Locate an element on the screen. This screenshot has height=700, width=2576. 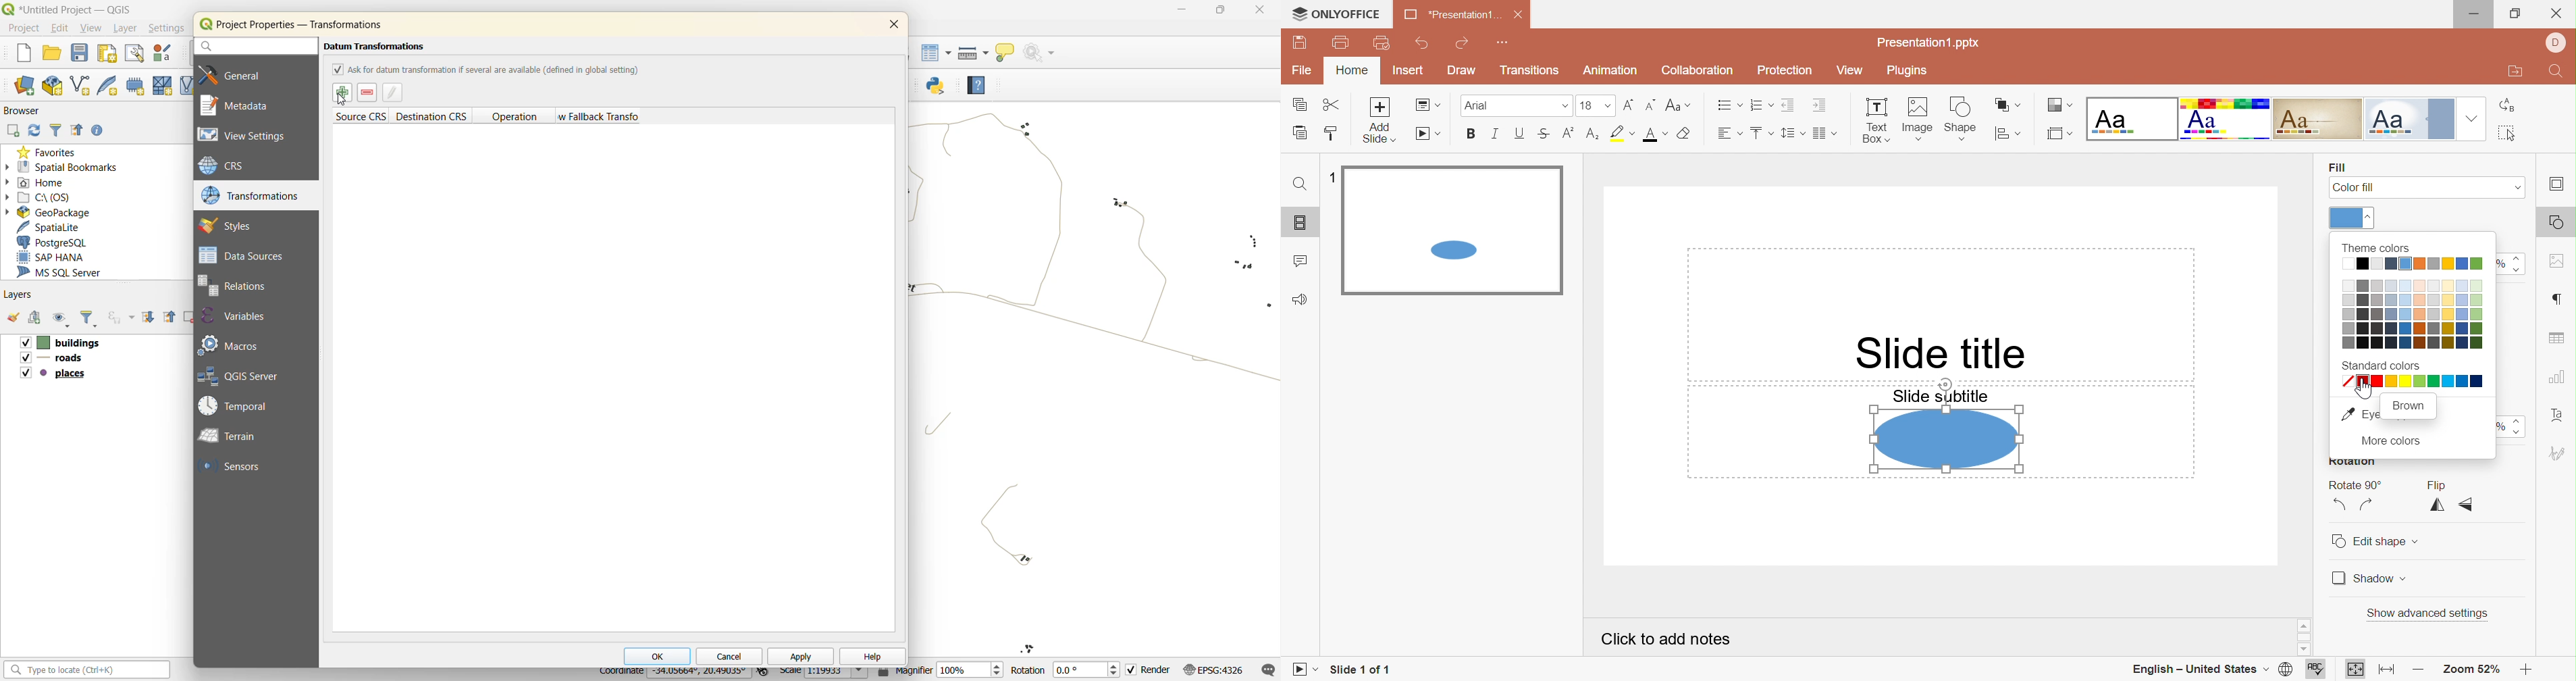
Fit to slide is located at coordinates (2356, 670).